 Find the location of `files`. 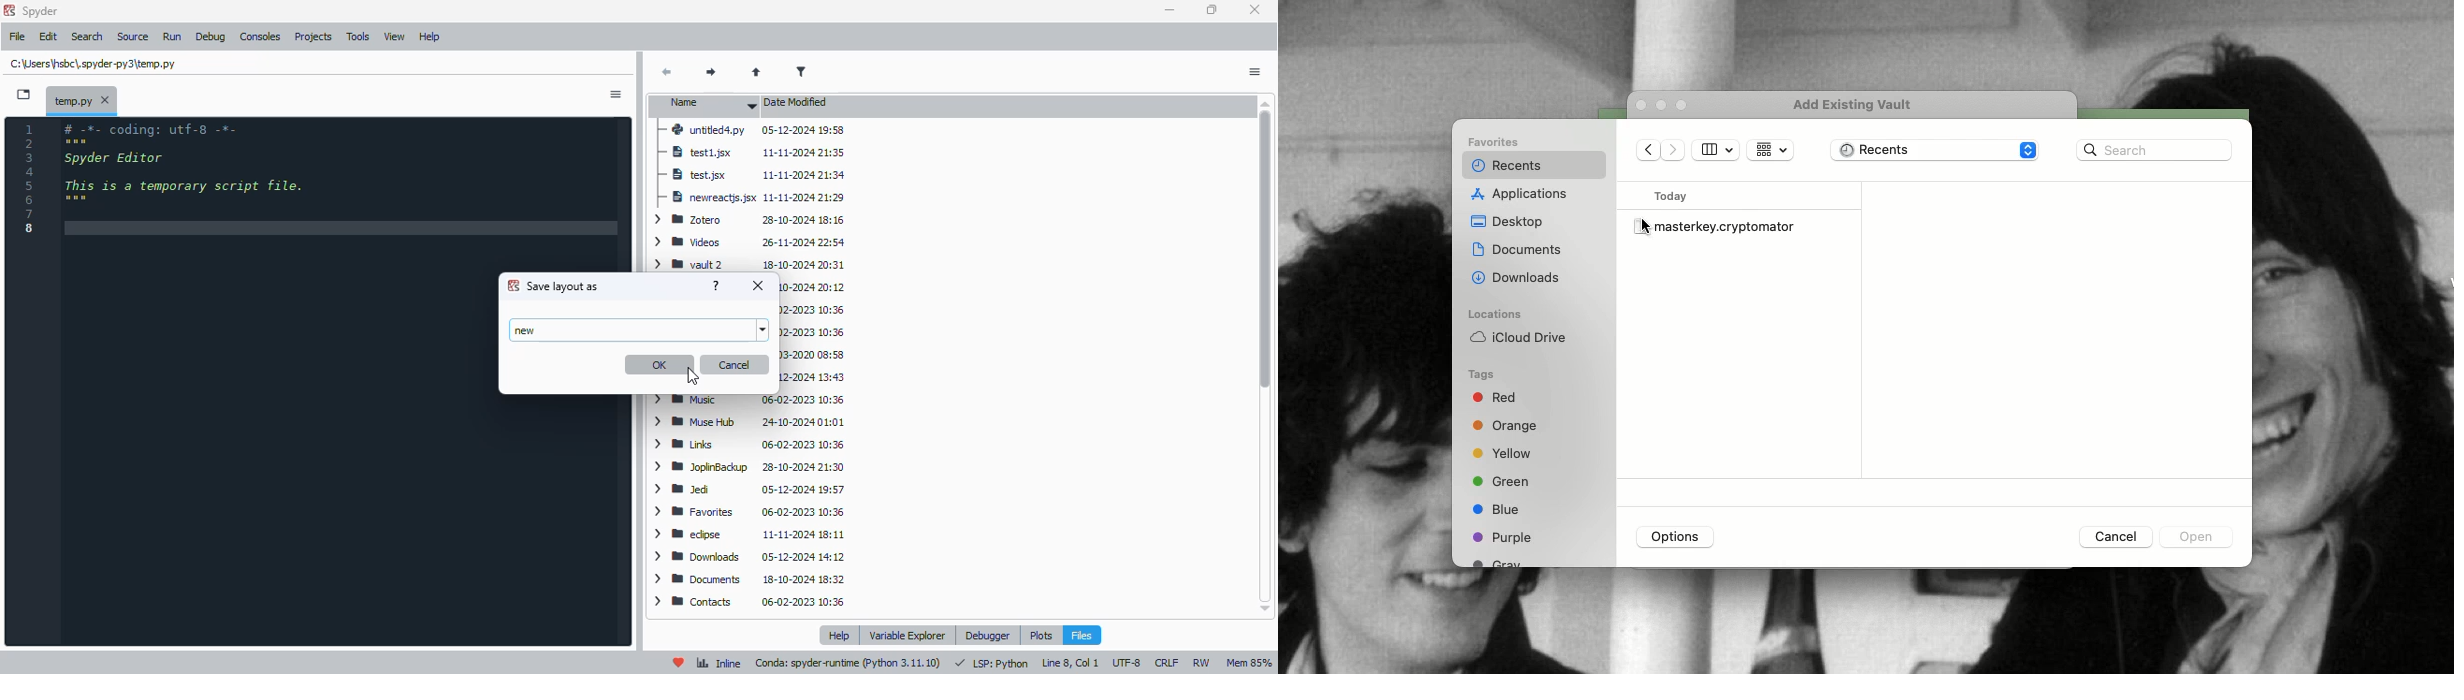

files is located at coordinates (1082, 635).